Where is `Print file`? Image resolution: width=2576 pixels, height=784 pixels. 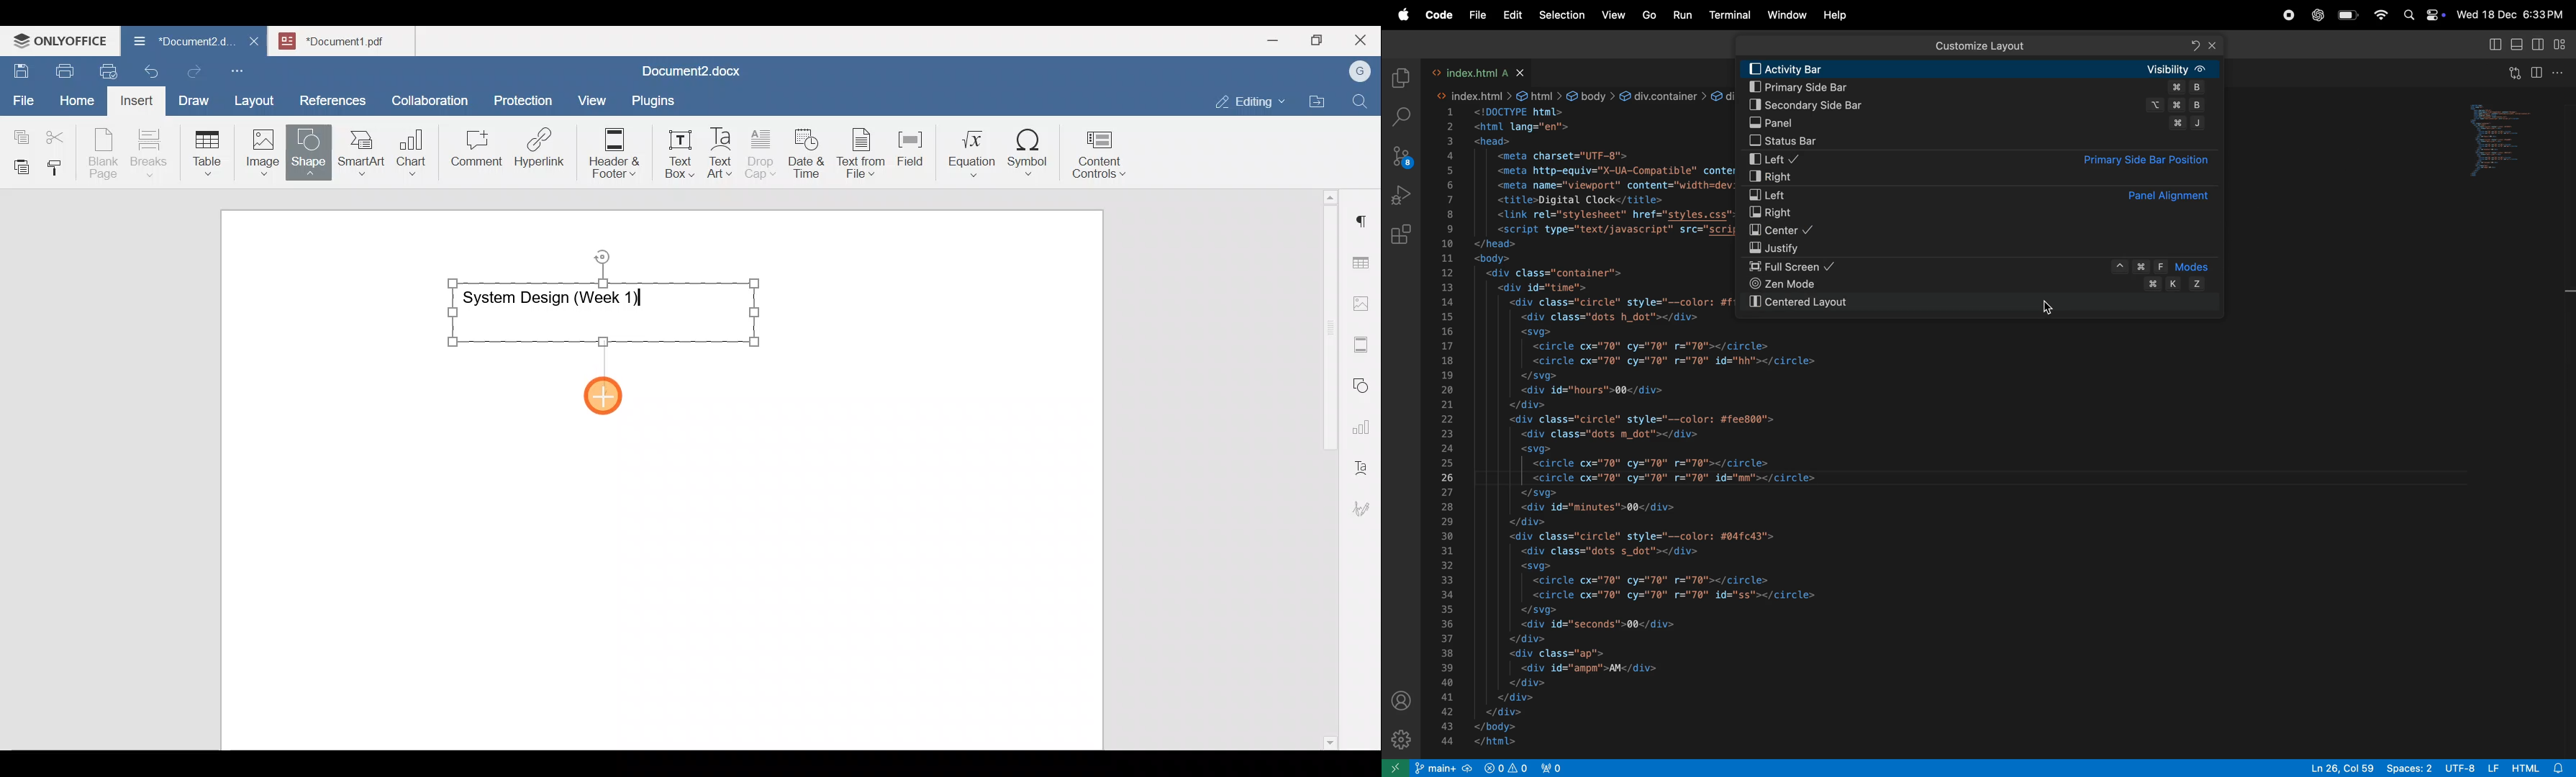 Print file is located at coordinates (62, 68).